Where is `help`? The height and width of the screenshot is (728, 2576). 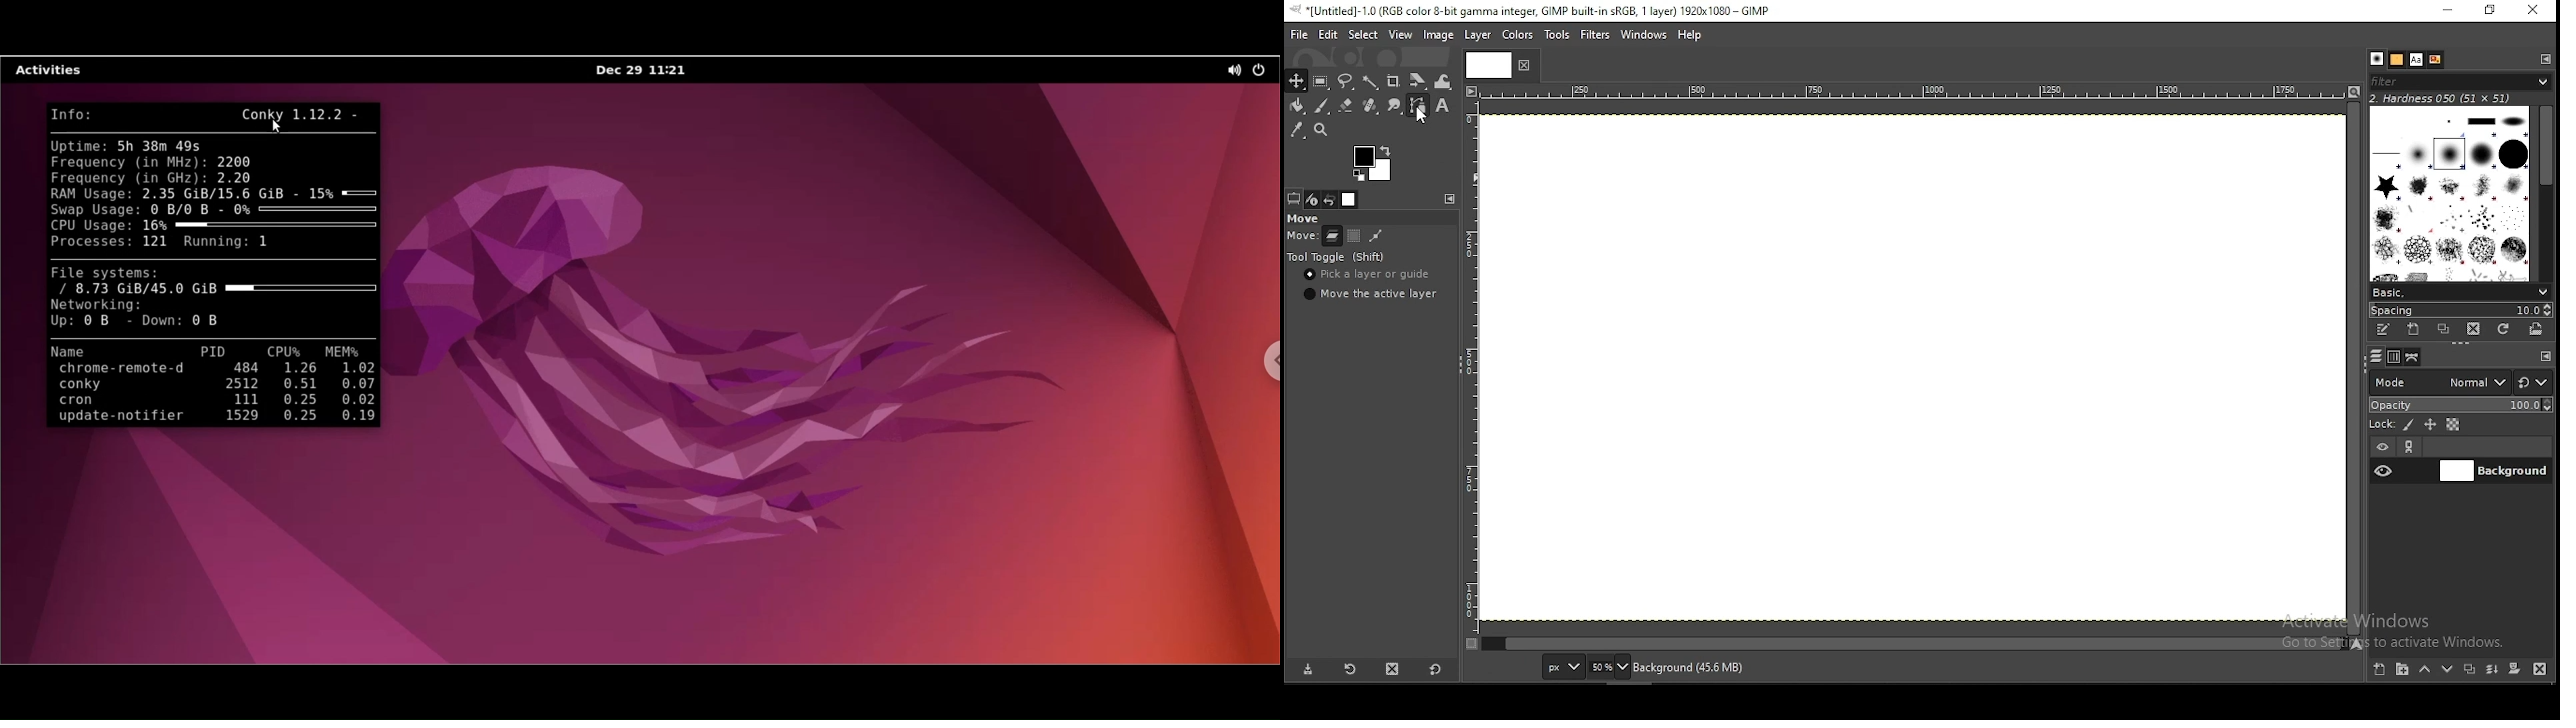
help is located at coordinates (1692, 33).